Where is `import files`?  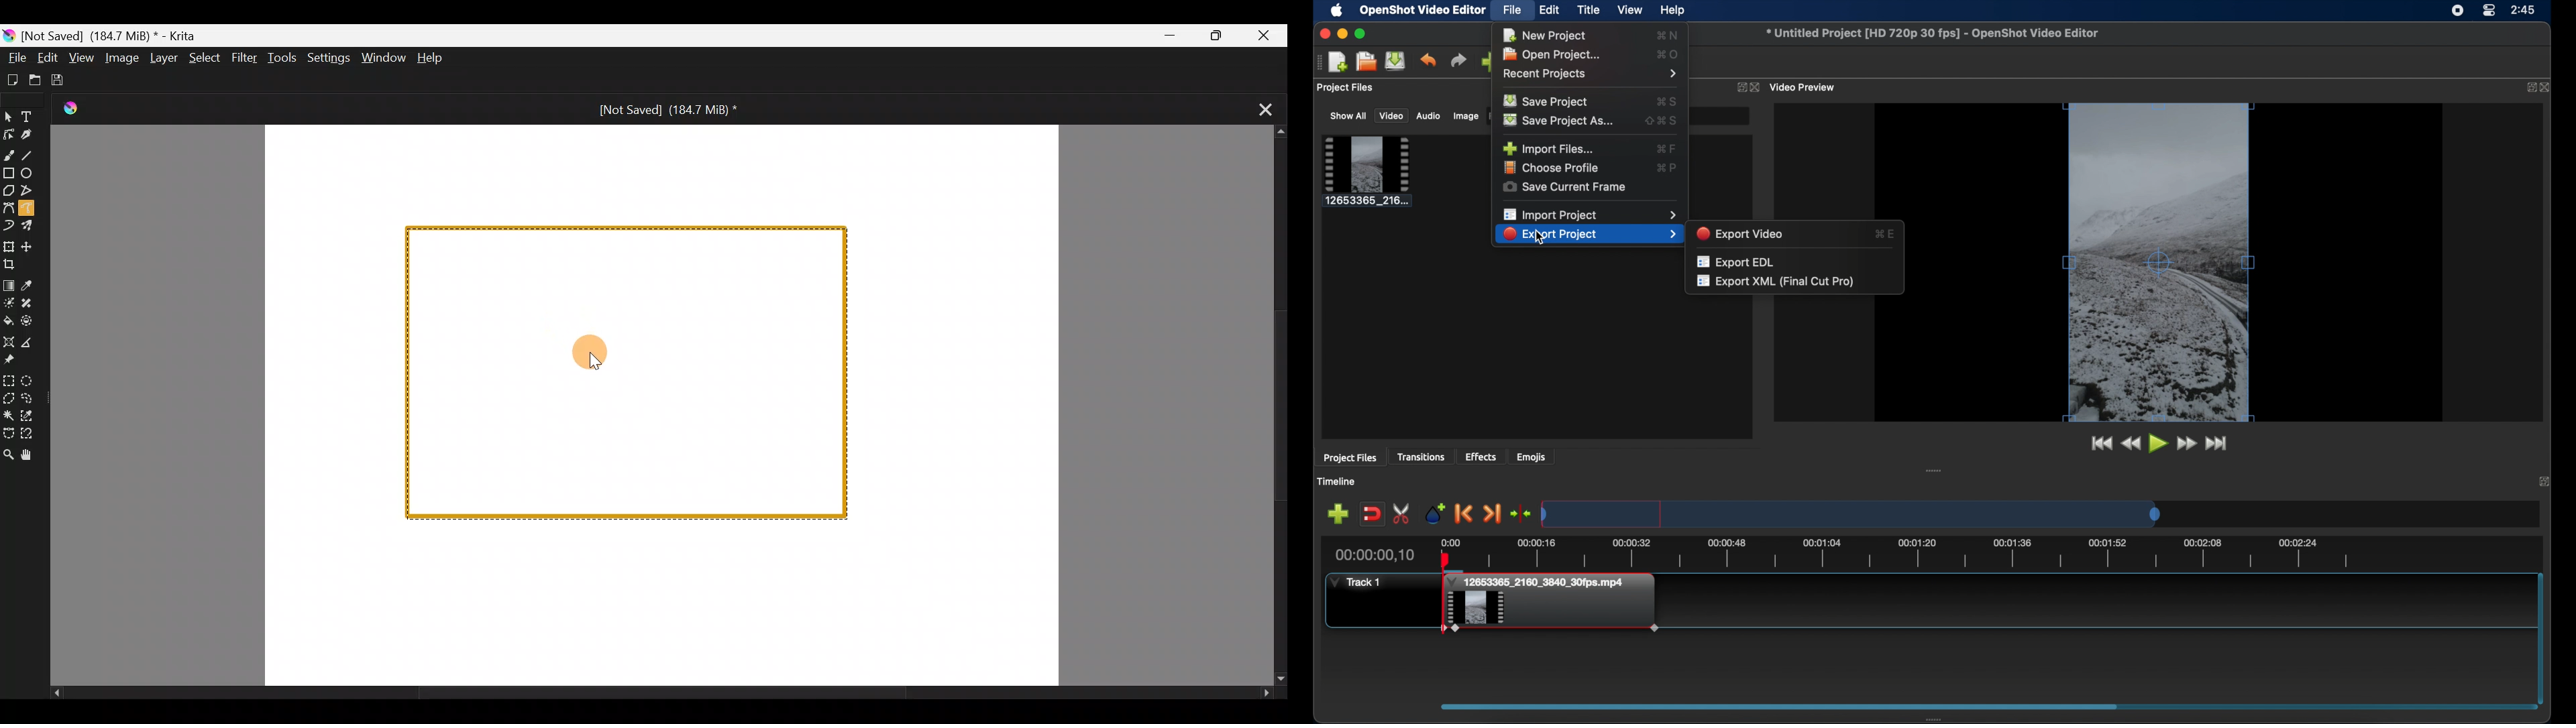 import files is located at coordinates (1548, 147).